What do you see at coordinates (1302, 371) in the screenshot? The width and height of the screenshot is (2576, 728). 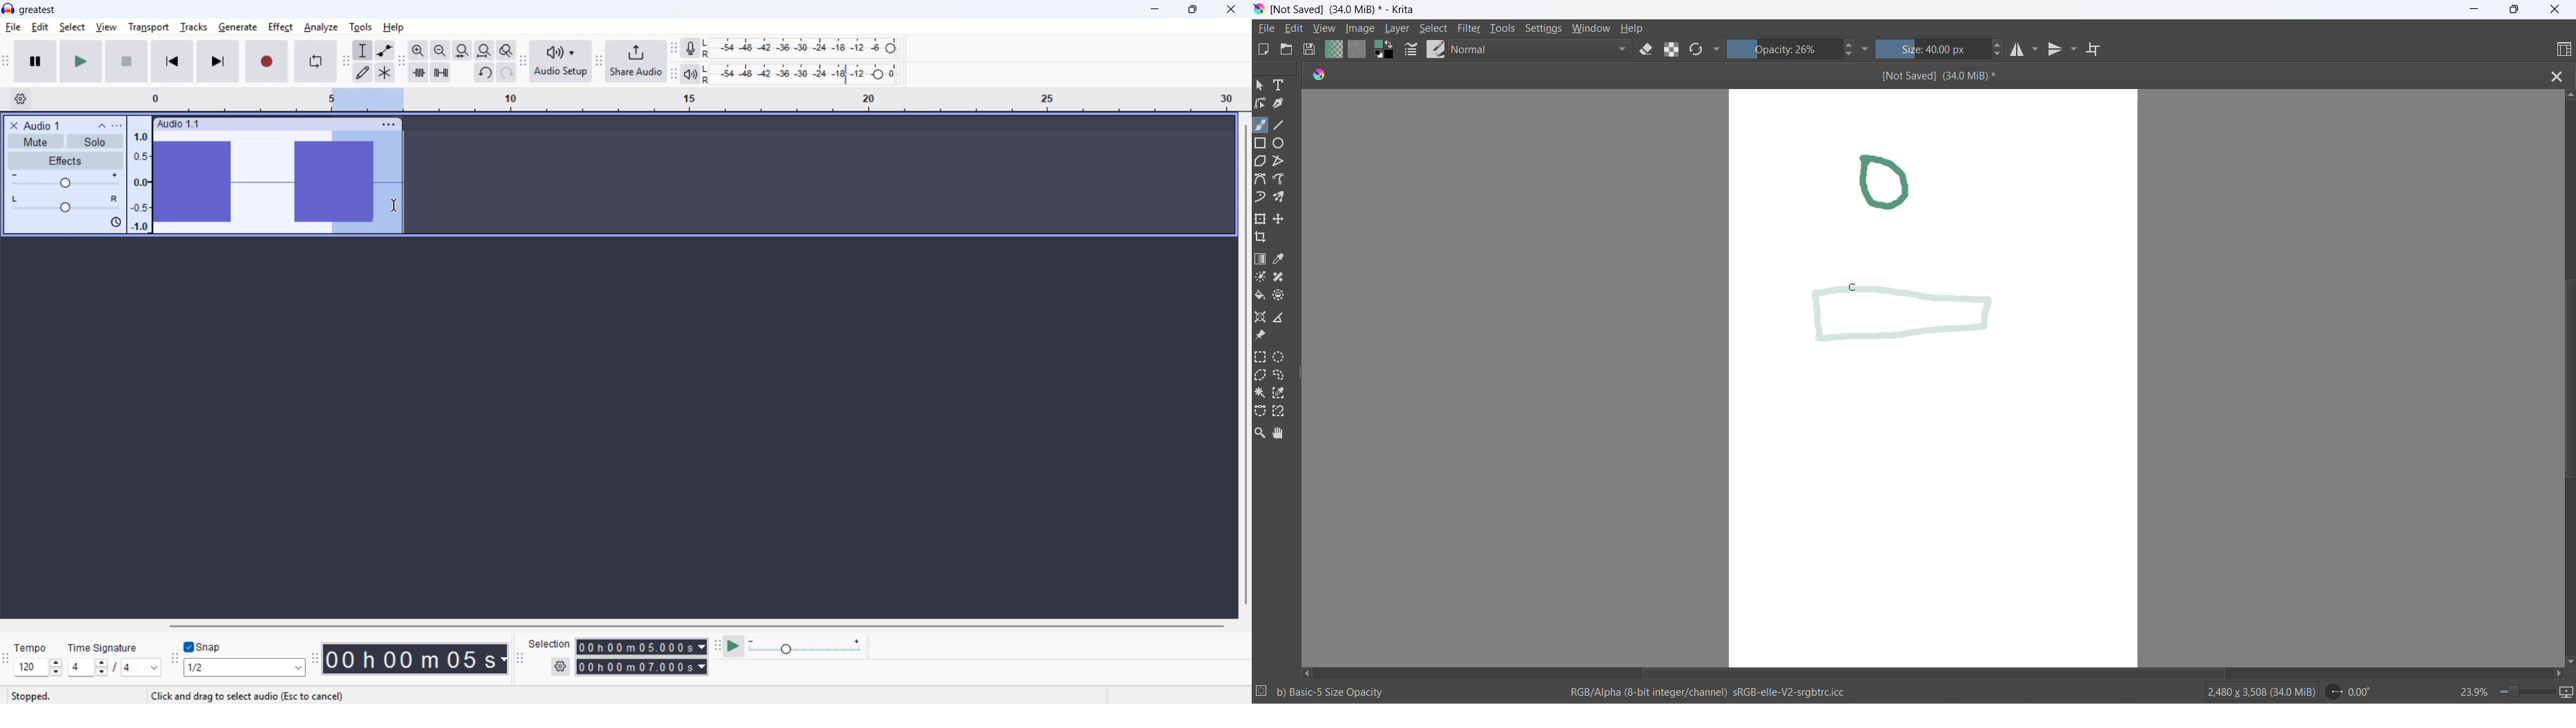 I see `resize` at bounding box center [1302, 371].